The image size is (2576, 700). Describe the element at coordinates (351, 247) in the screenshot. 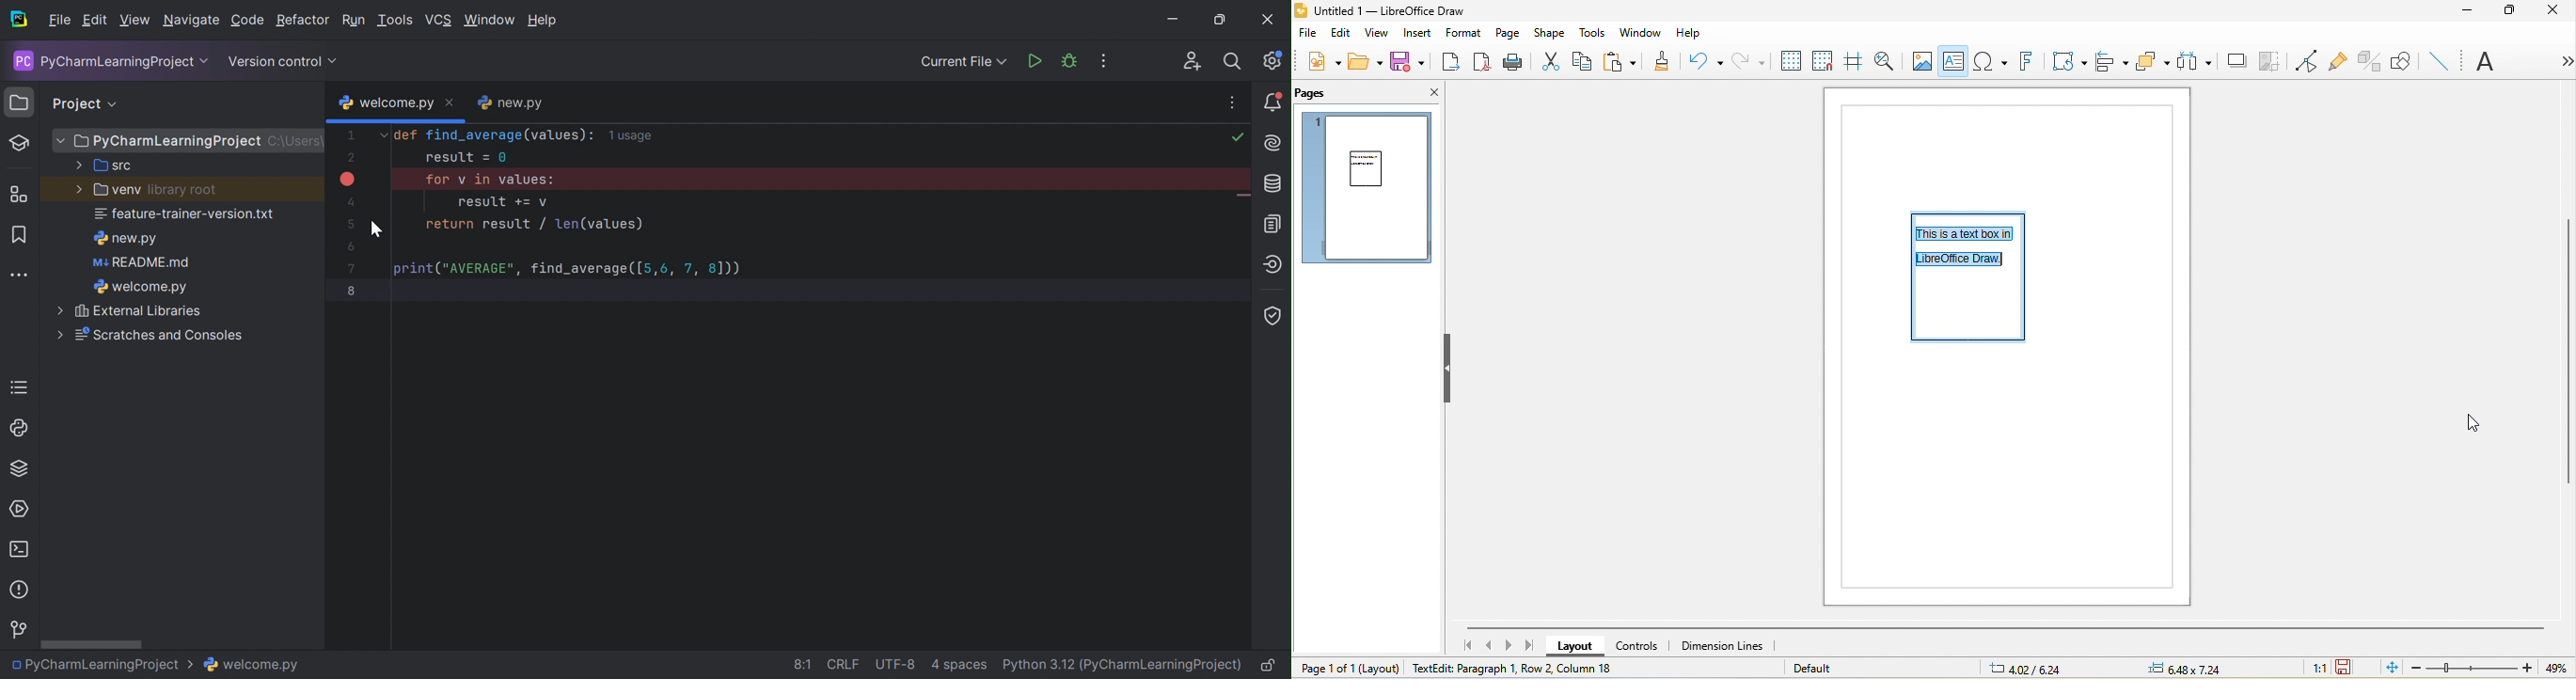

I see `6` at that location.